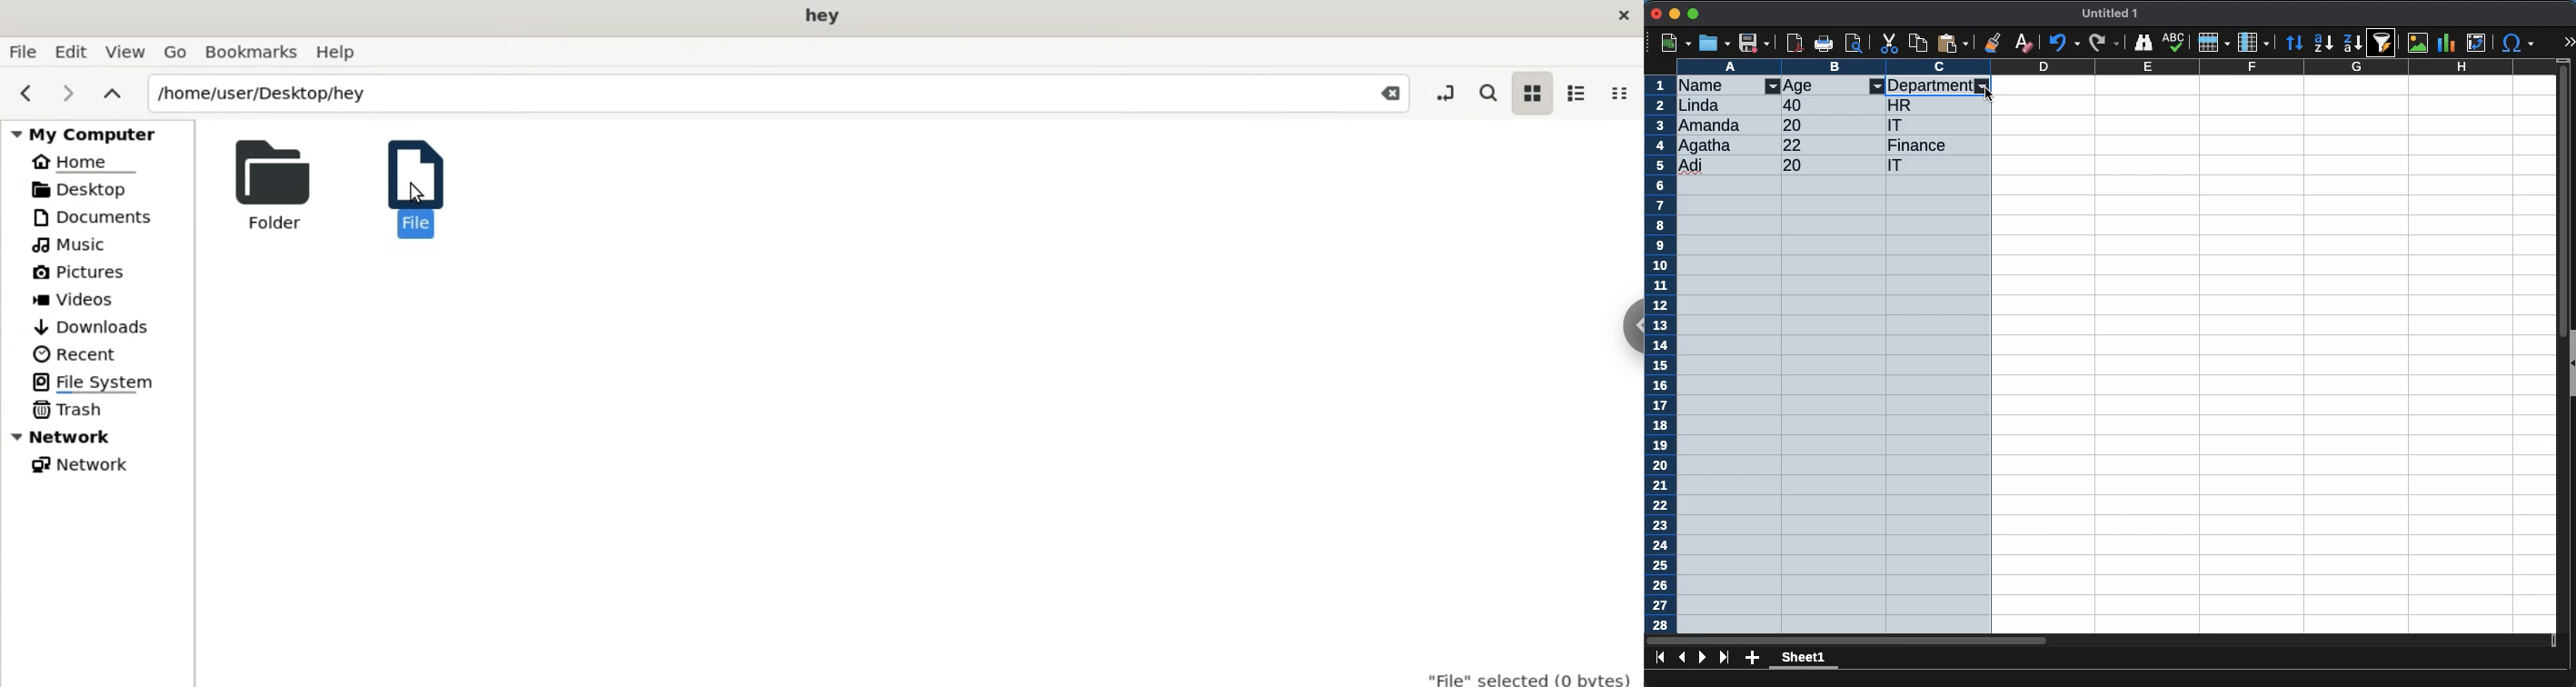  Describe the element at coordinates (2111, 14) in the screenshot. I see `untitled 1` at that location.